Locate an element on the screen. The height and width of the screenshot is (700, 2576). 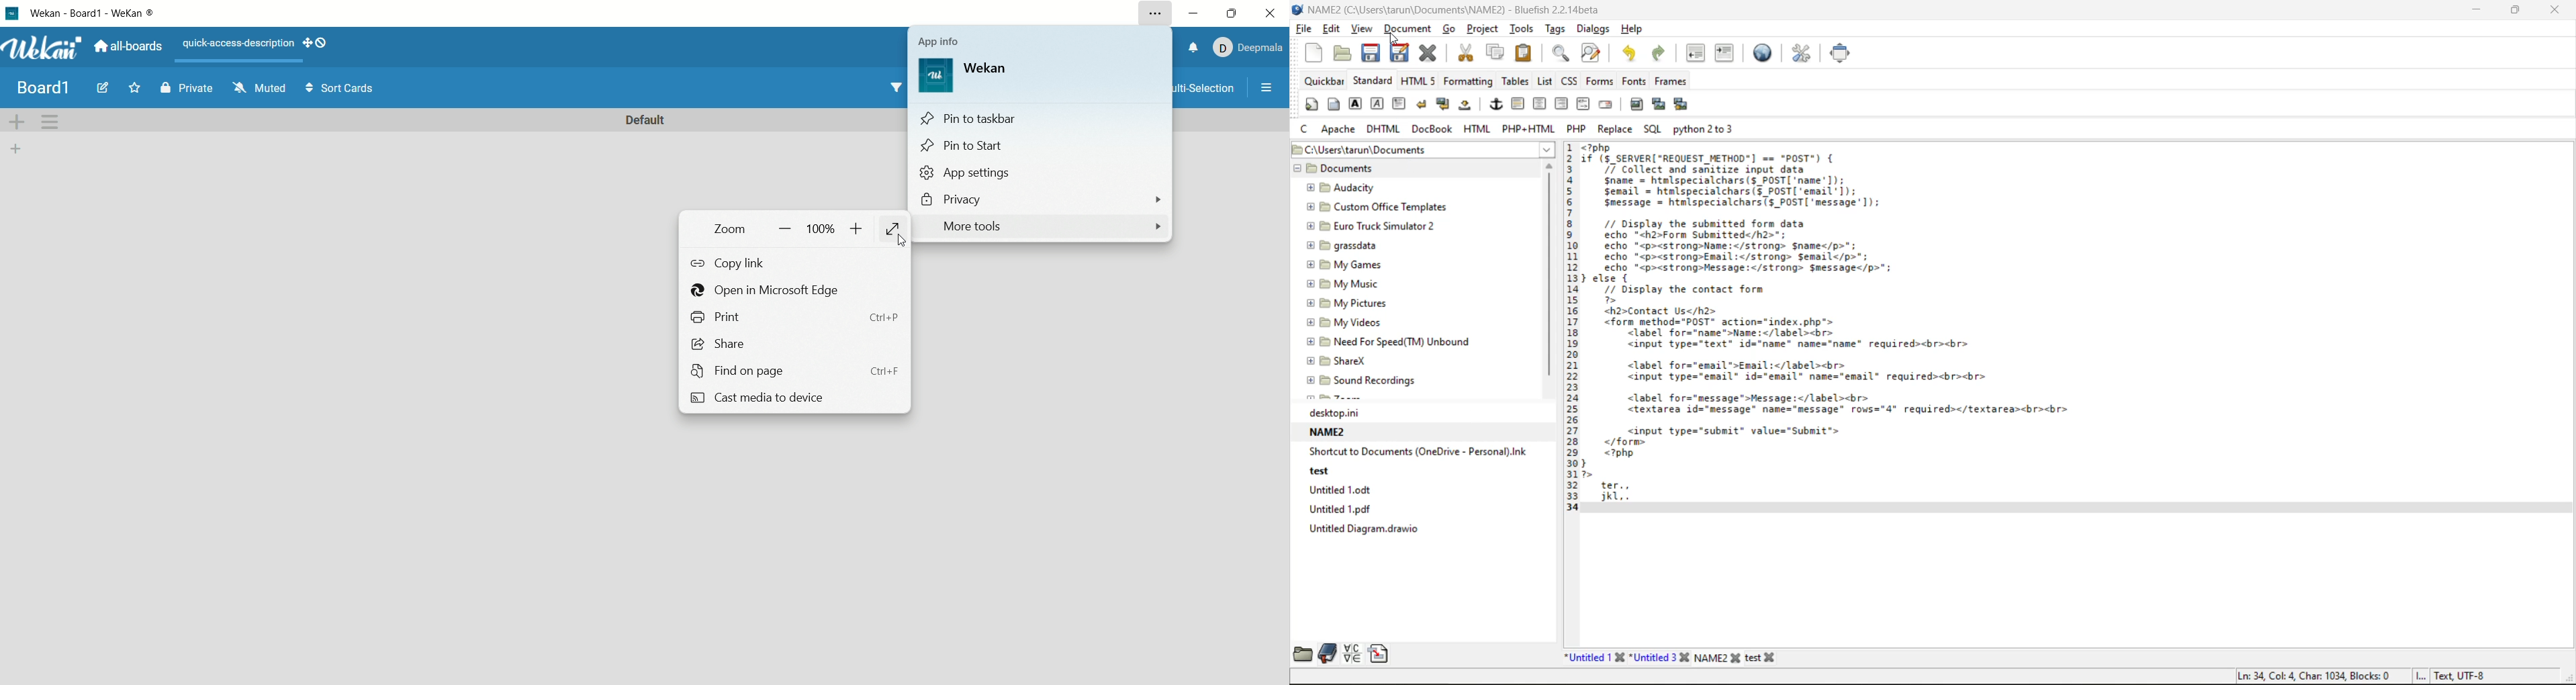
all boards is located at coordinates (126, 49).